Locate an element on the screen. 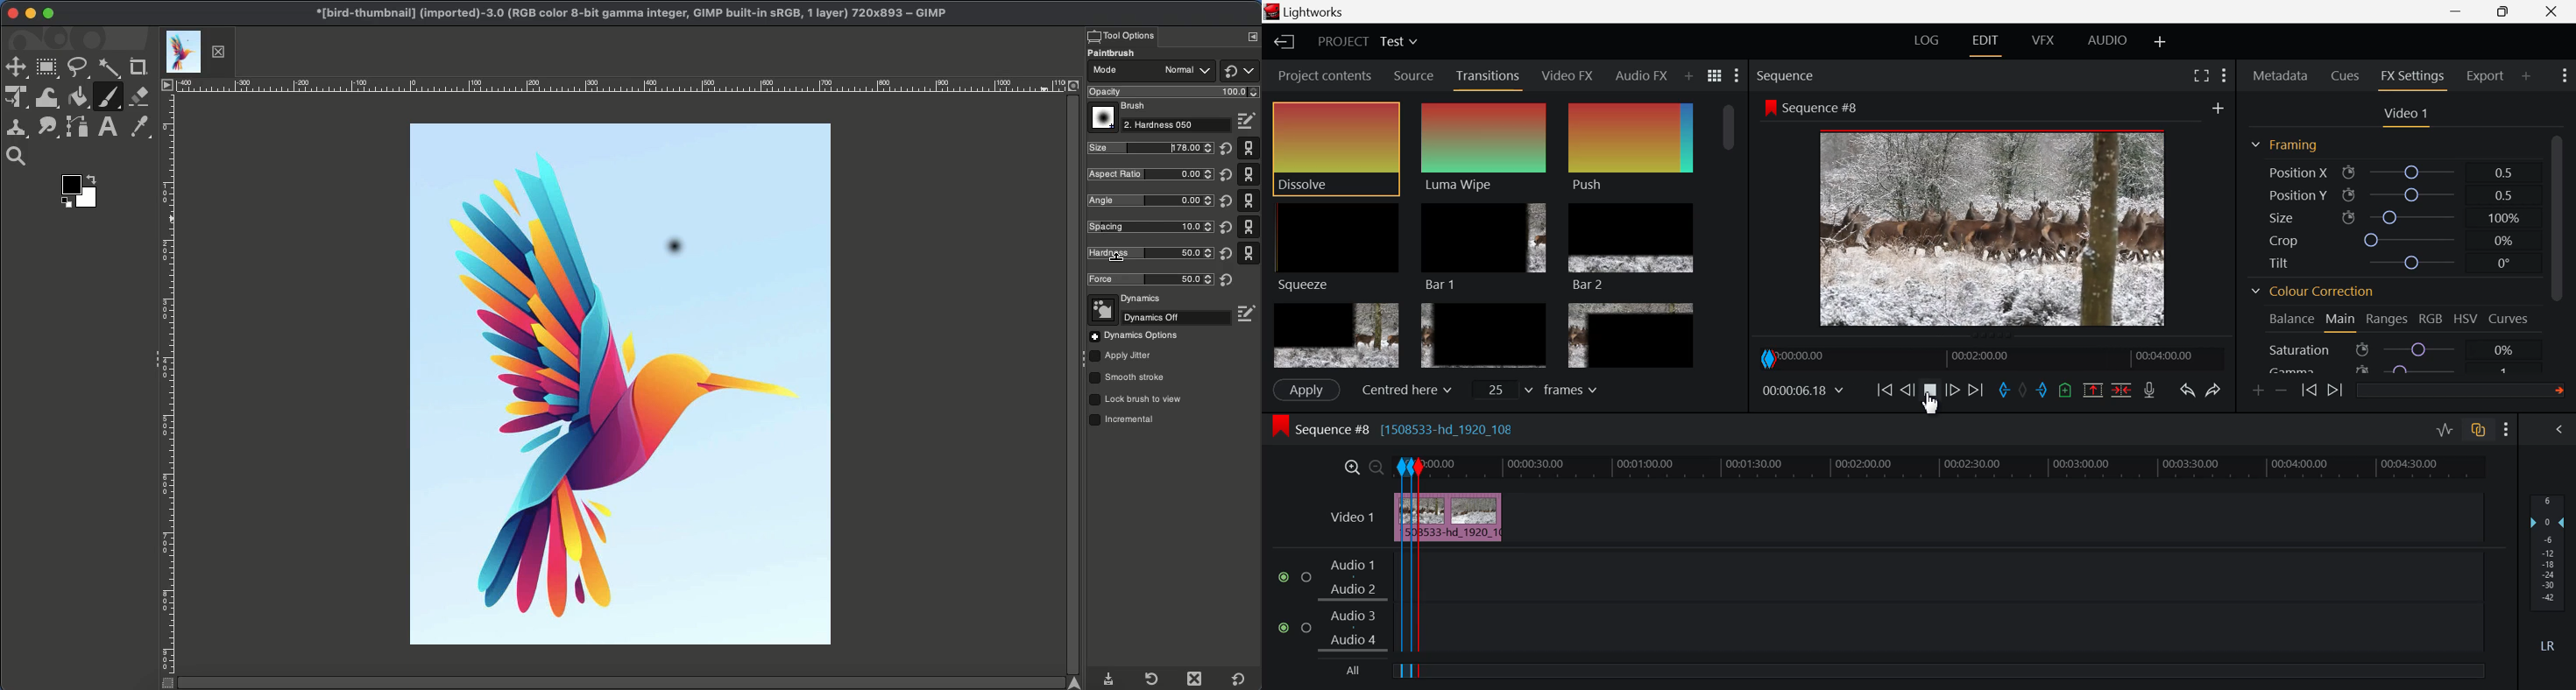 This screenshot has width=2576, height=700. Video FX is located at coordinates (1569, 75).